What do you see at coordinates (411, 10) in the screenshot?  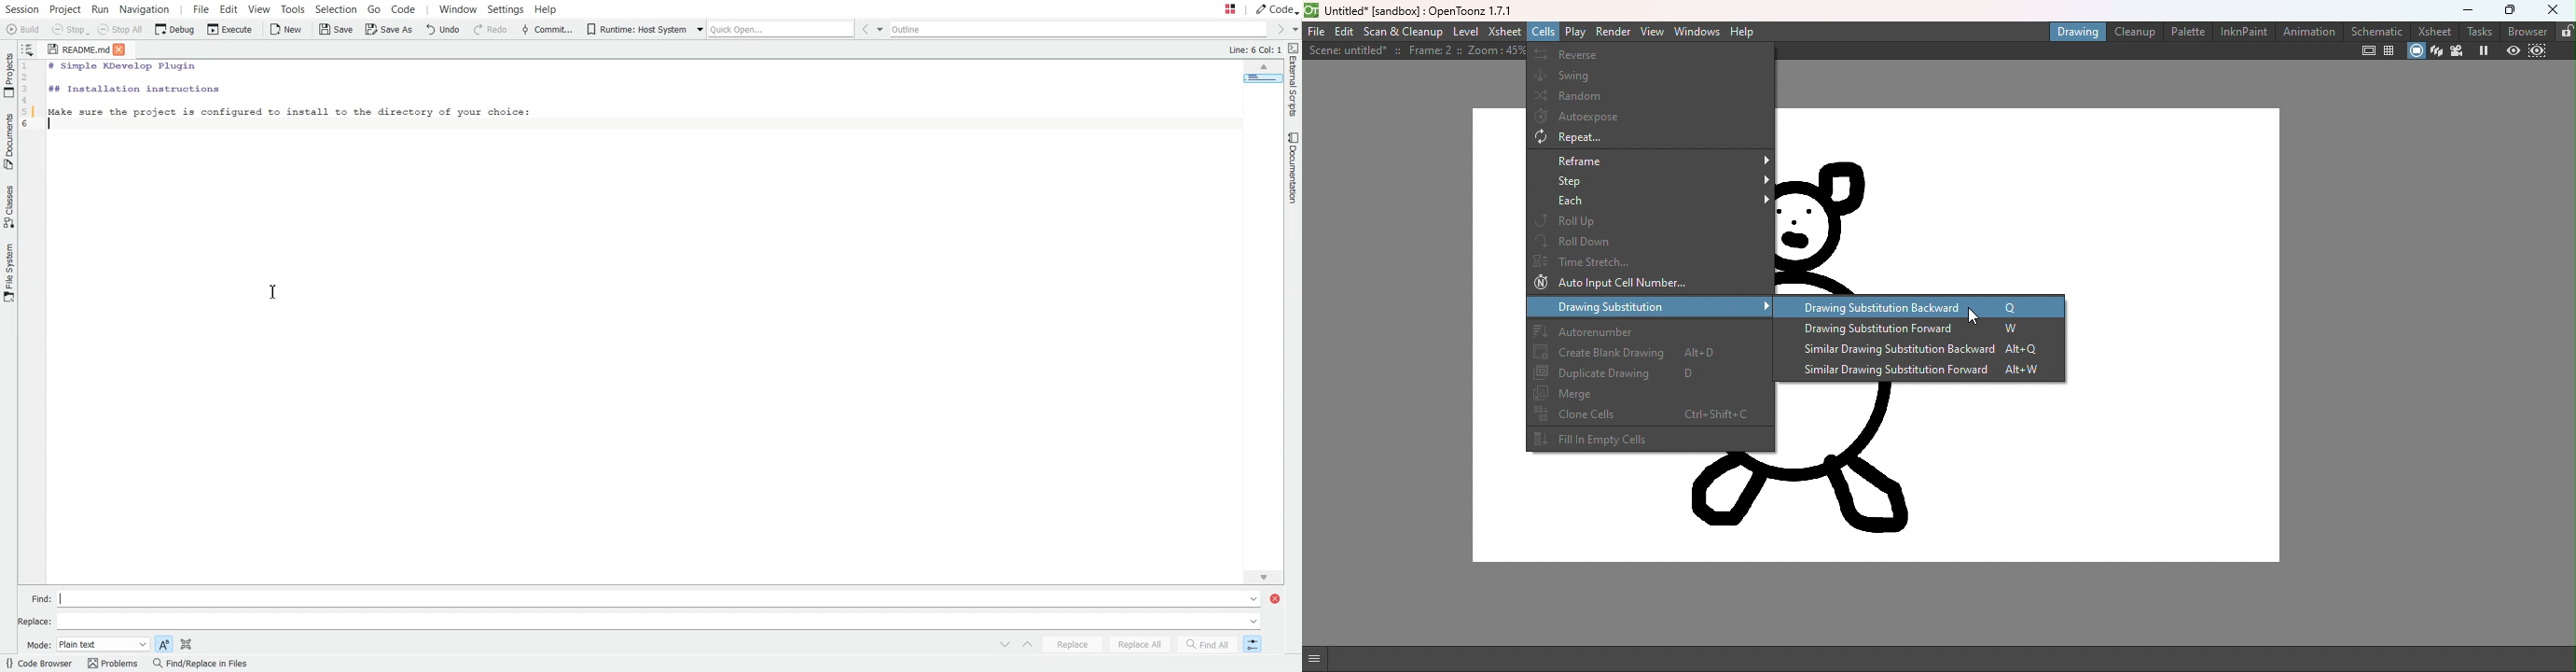 I see `Code` at bounding box center [411, 10].